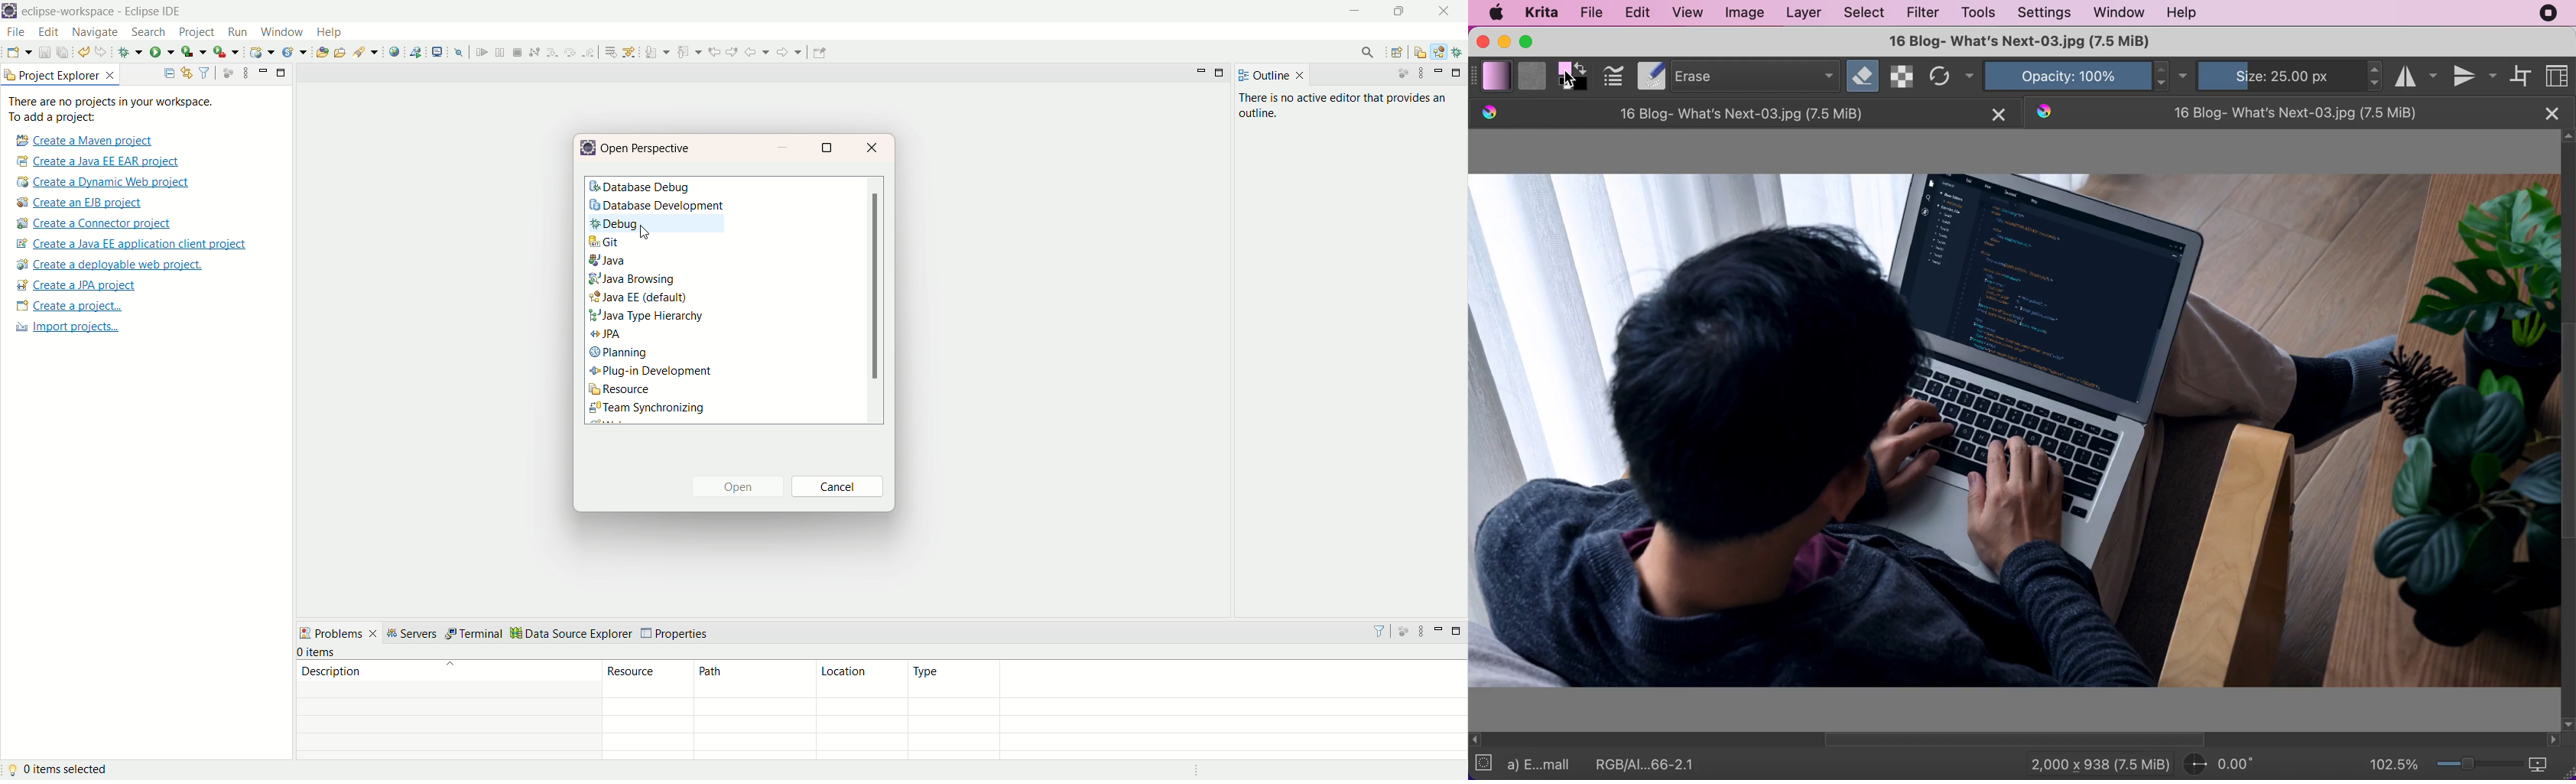  I want to click on Cursor, so click(1570, 78).